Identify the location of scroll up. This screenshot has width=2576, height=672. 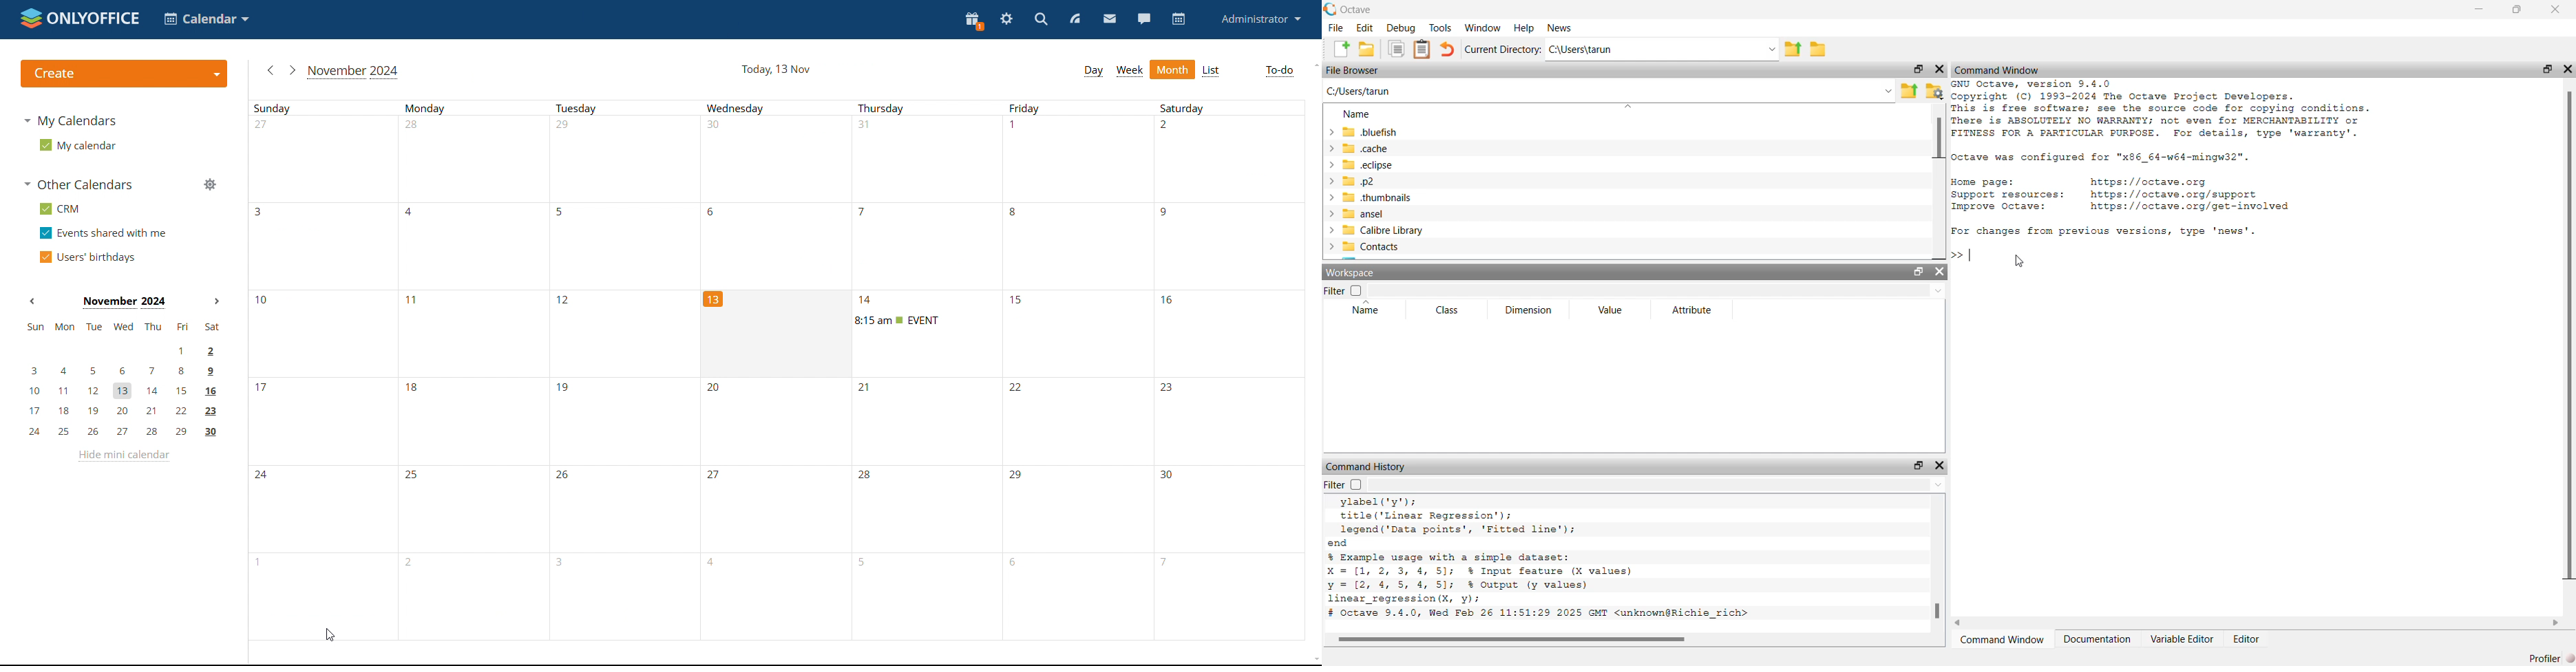
(1316, 65).